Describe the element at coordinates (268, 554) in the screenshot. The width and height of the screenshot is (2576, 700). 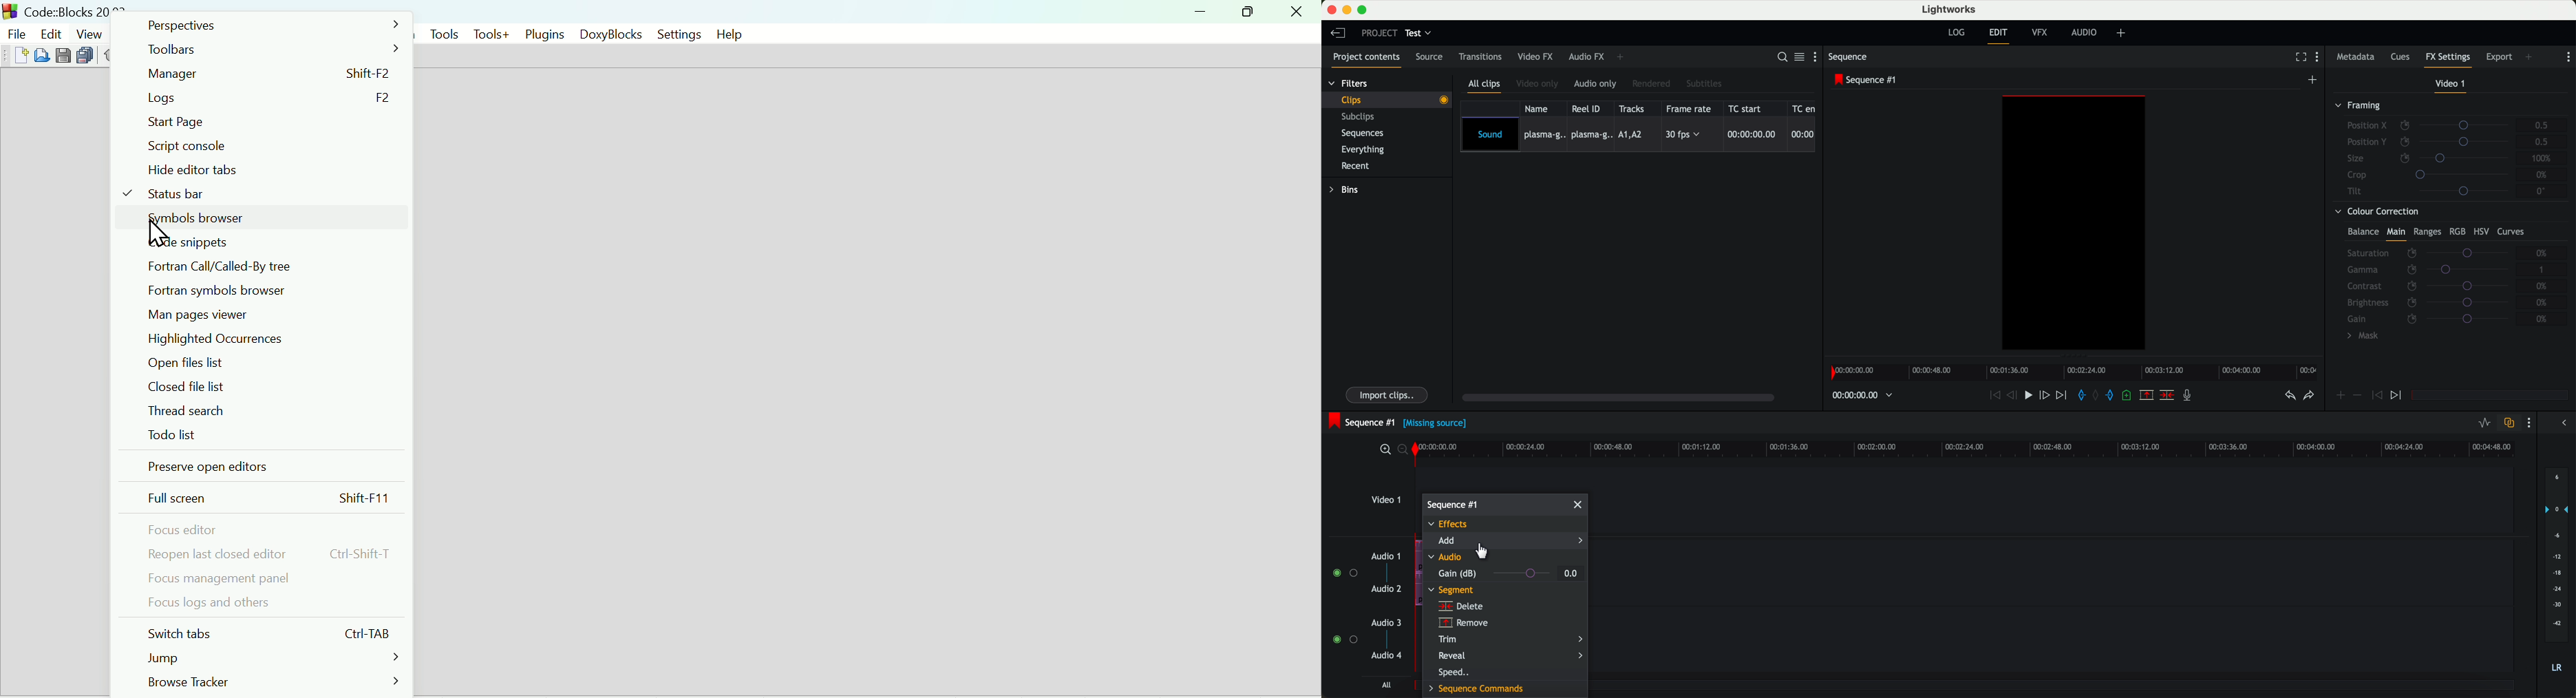
I see `reopen last closed editor` at that location.